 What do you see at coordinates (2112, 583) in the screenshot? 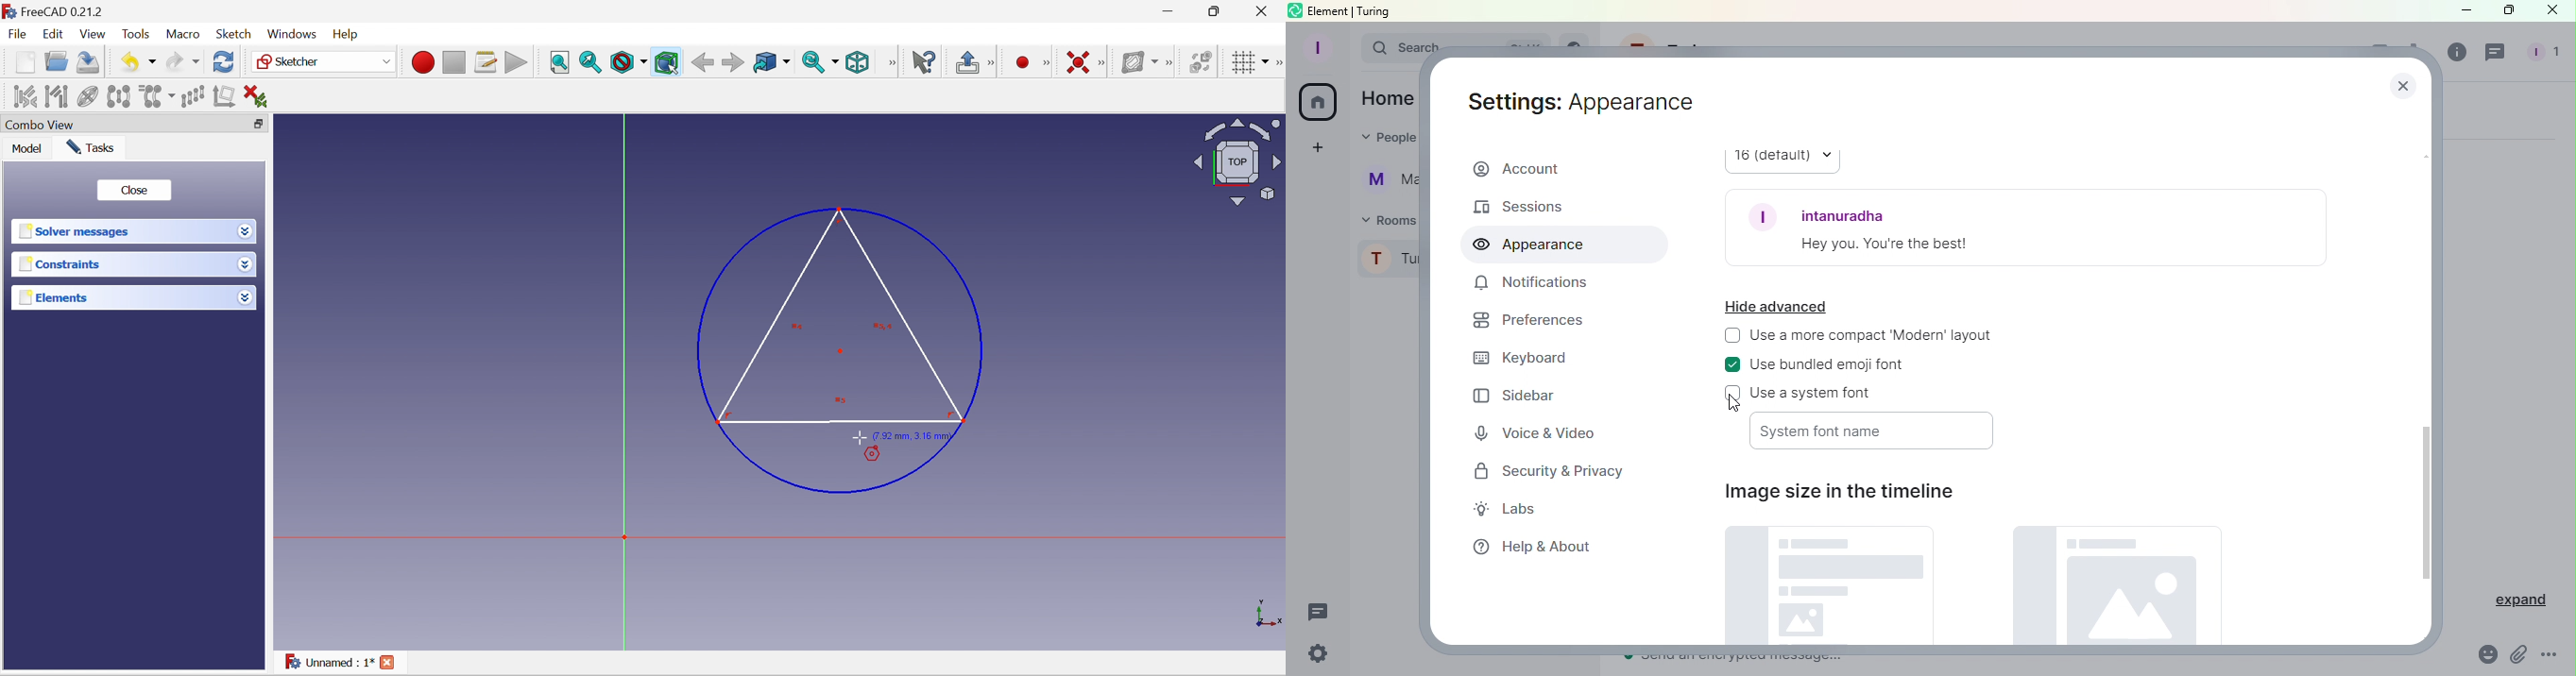
I see `Large` at bounding box center [2112, 583].